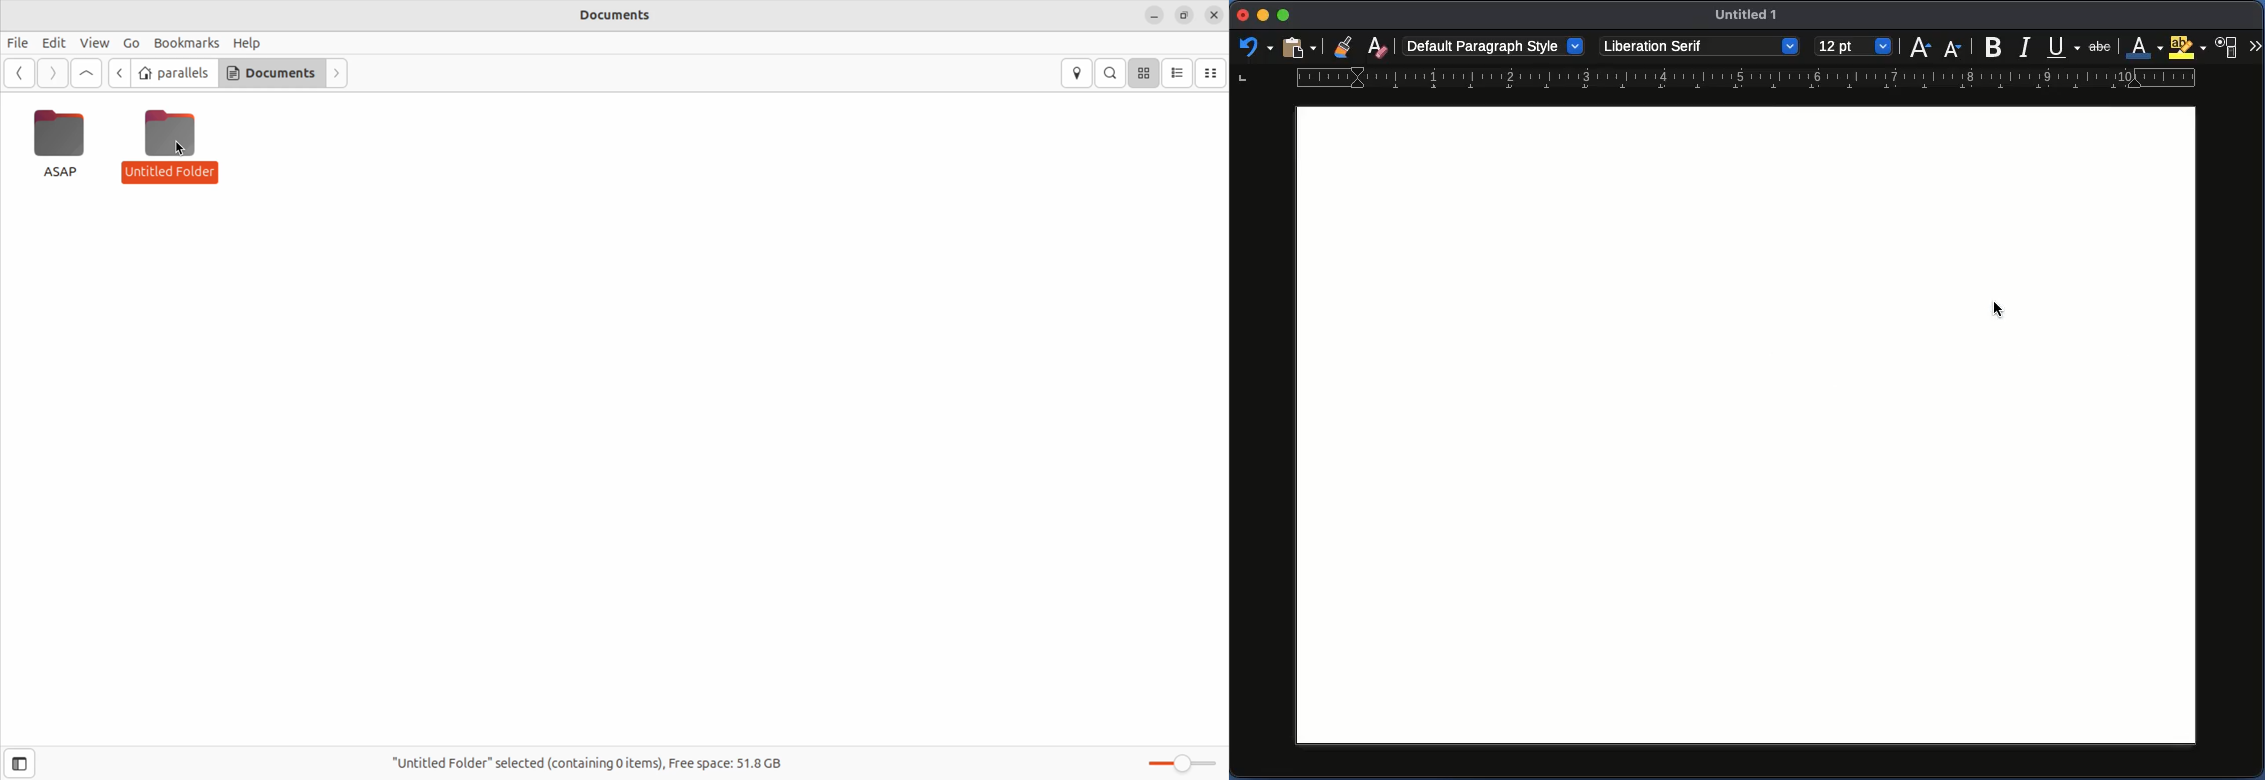  I want to click on Clipboard, so click(1299, 46).